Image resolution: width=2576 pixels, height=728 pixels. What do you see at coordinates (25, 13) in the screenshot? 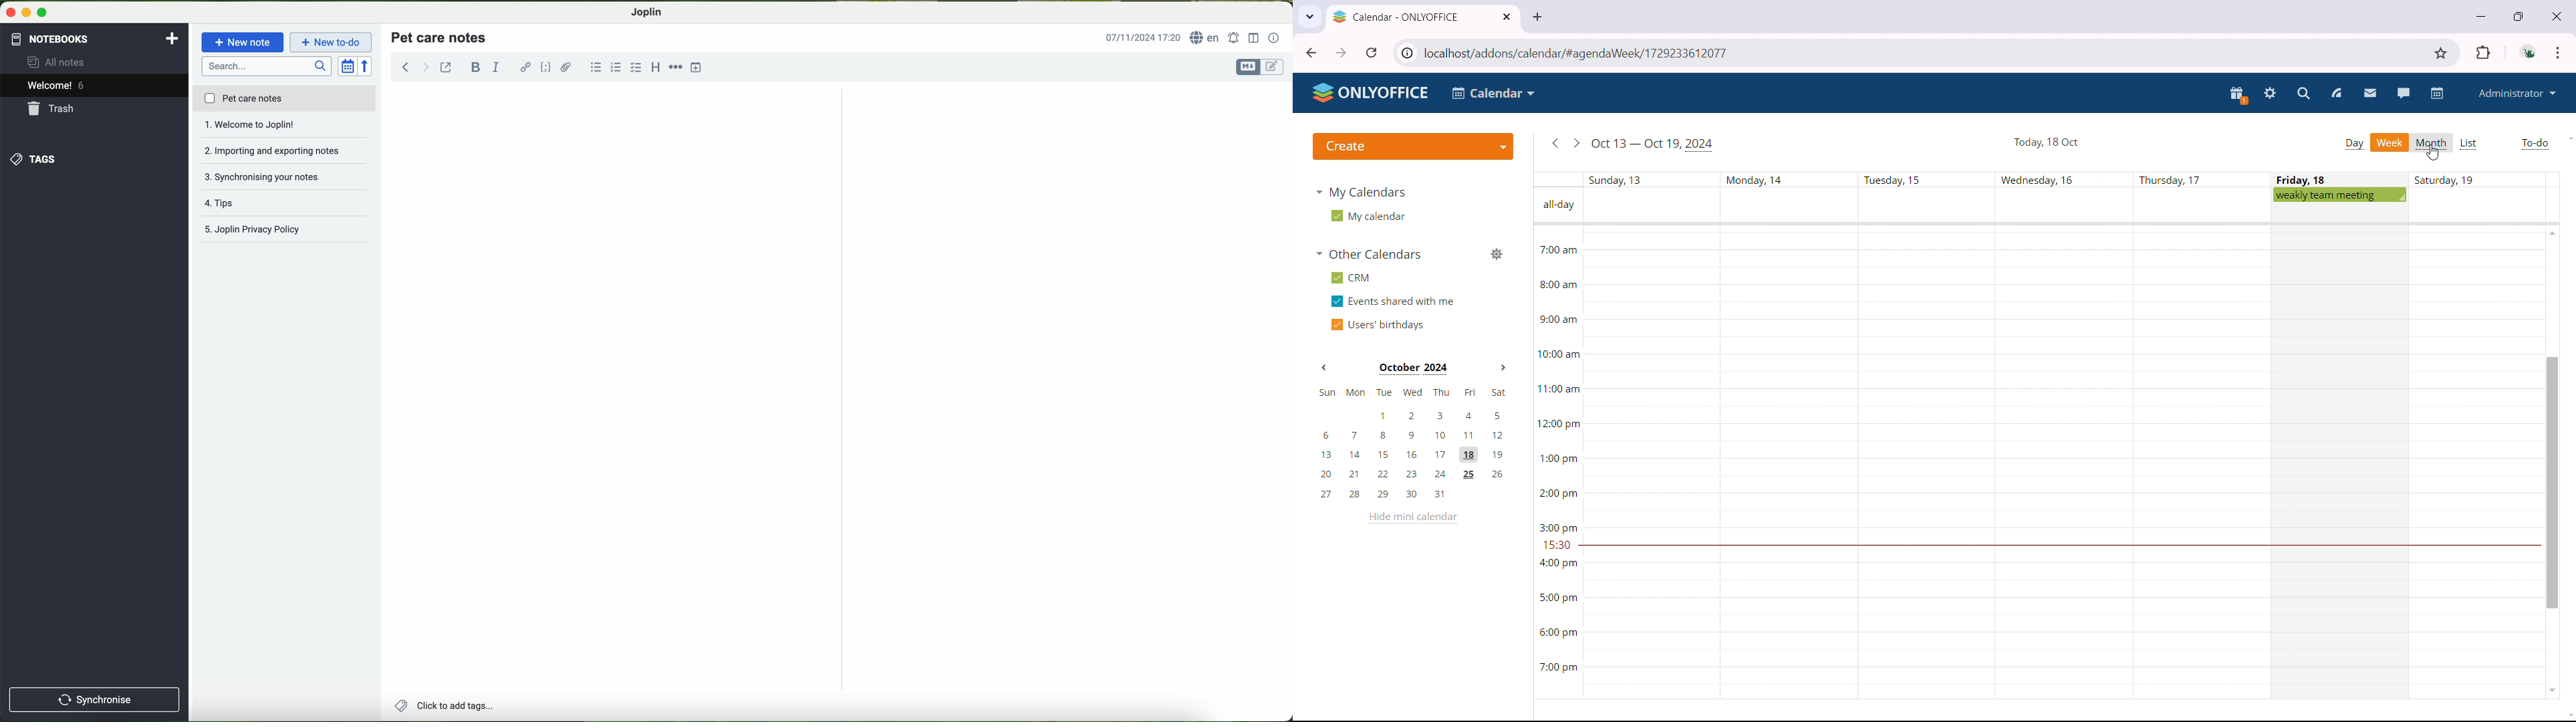
I see `screen buttons` at bounding box center [25, 13].